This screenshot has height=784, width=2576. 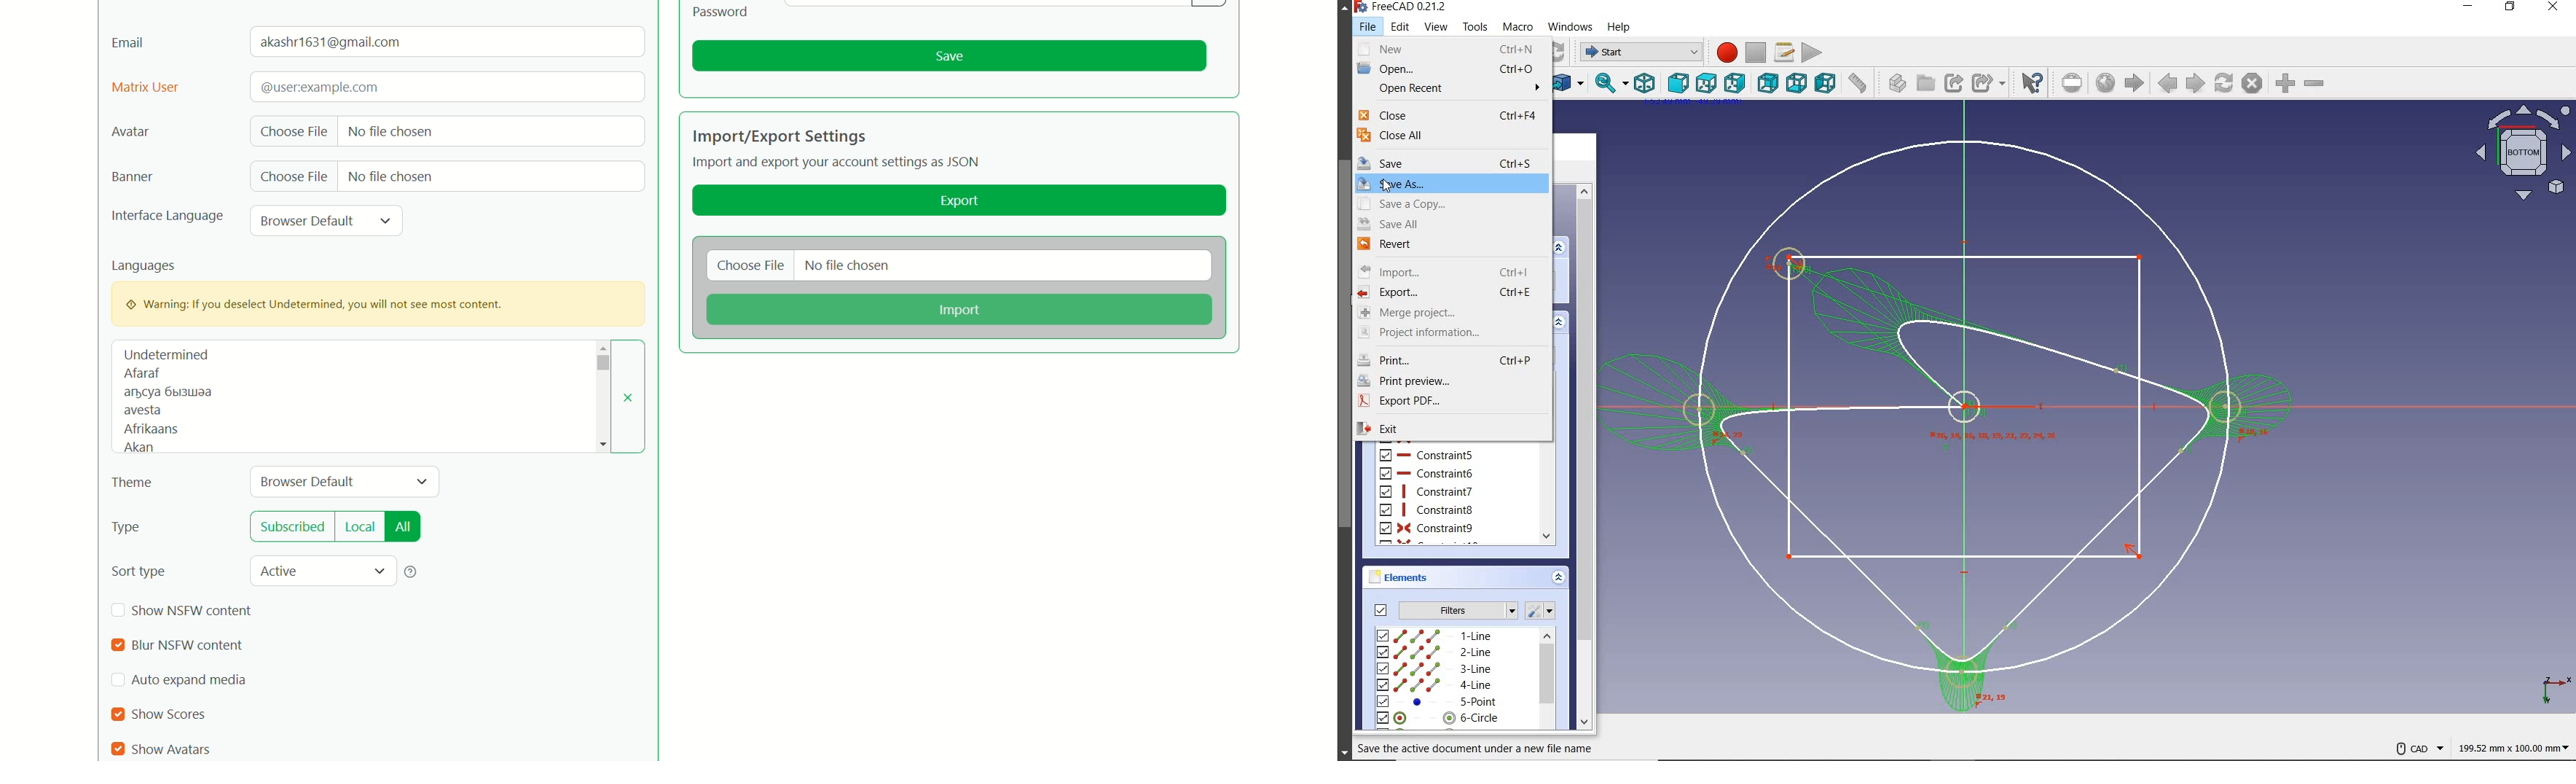 What do you see at coordinates (1435, 635) in the screenshot?
I see `1-line` at bounding box center [1435, 635].